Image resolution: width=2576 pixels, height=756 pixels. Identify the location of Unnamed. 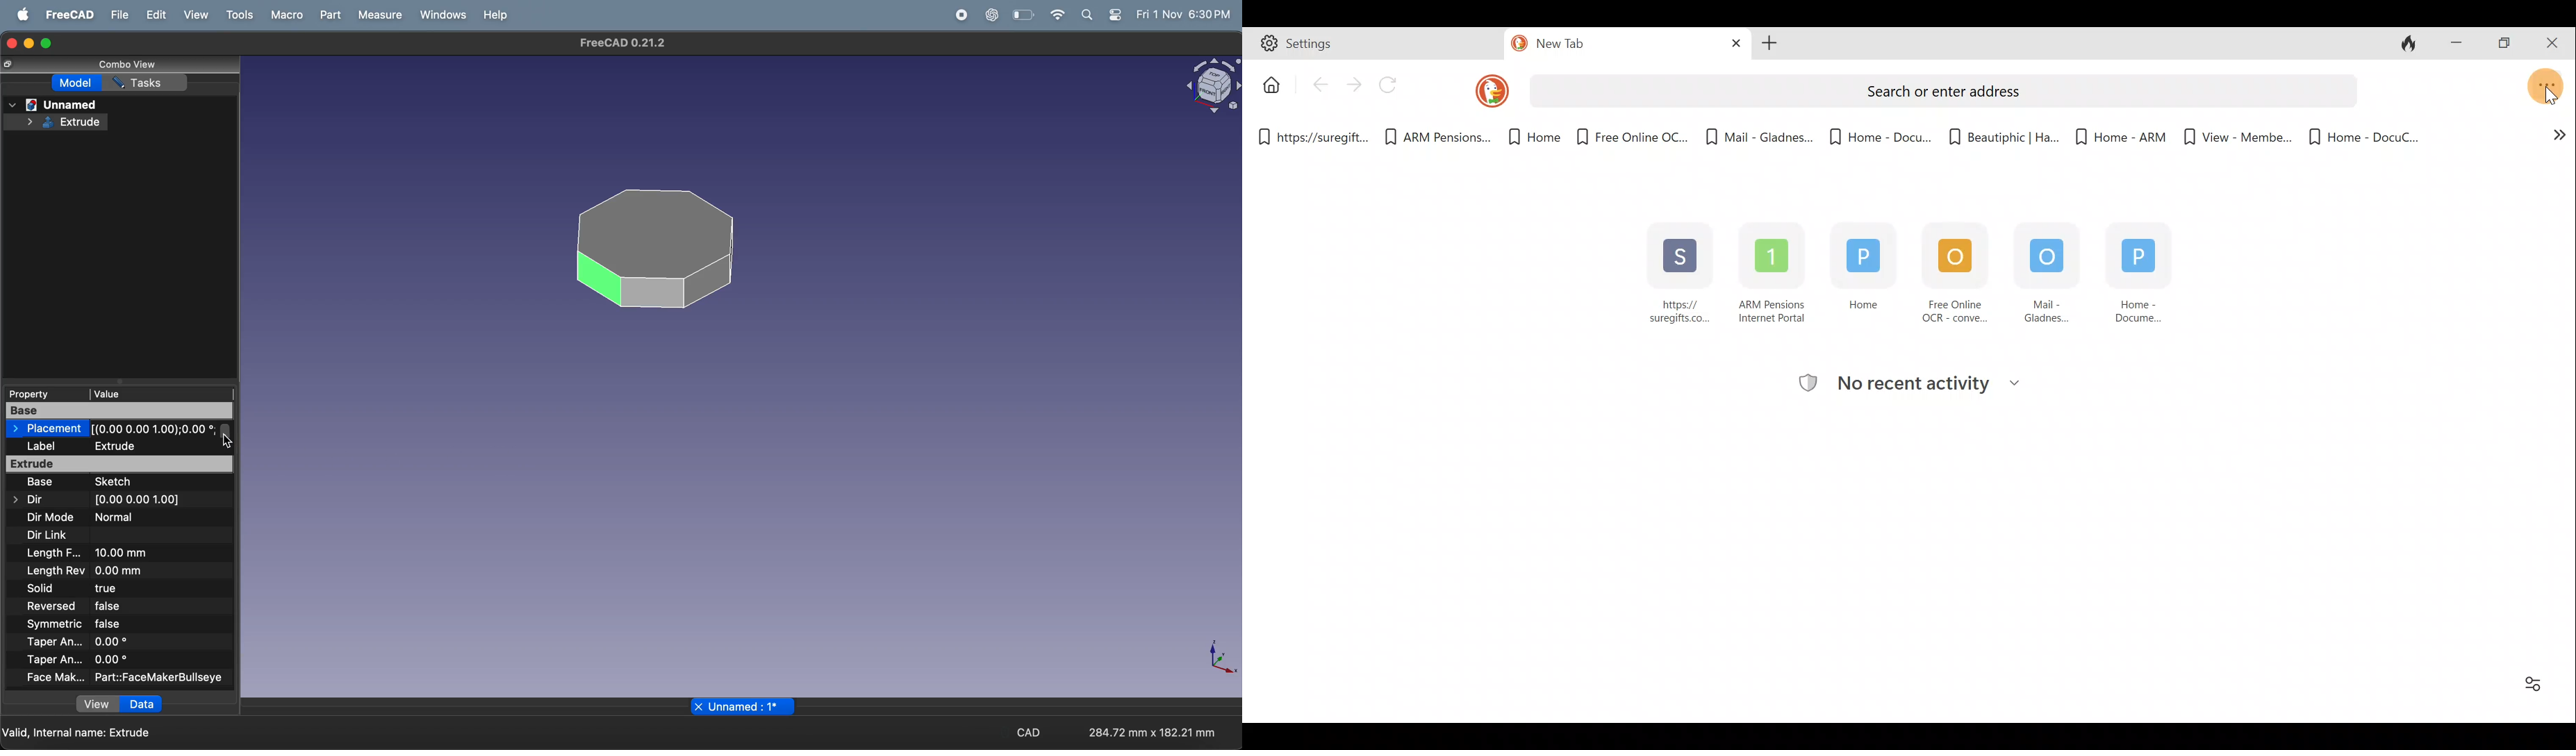
(53, 104).